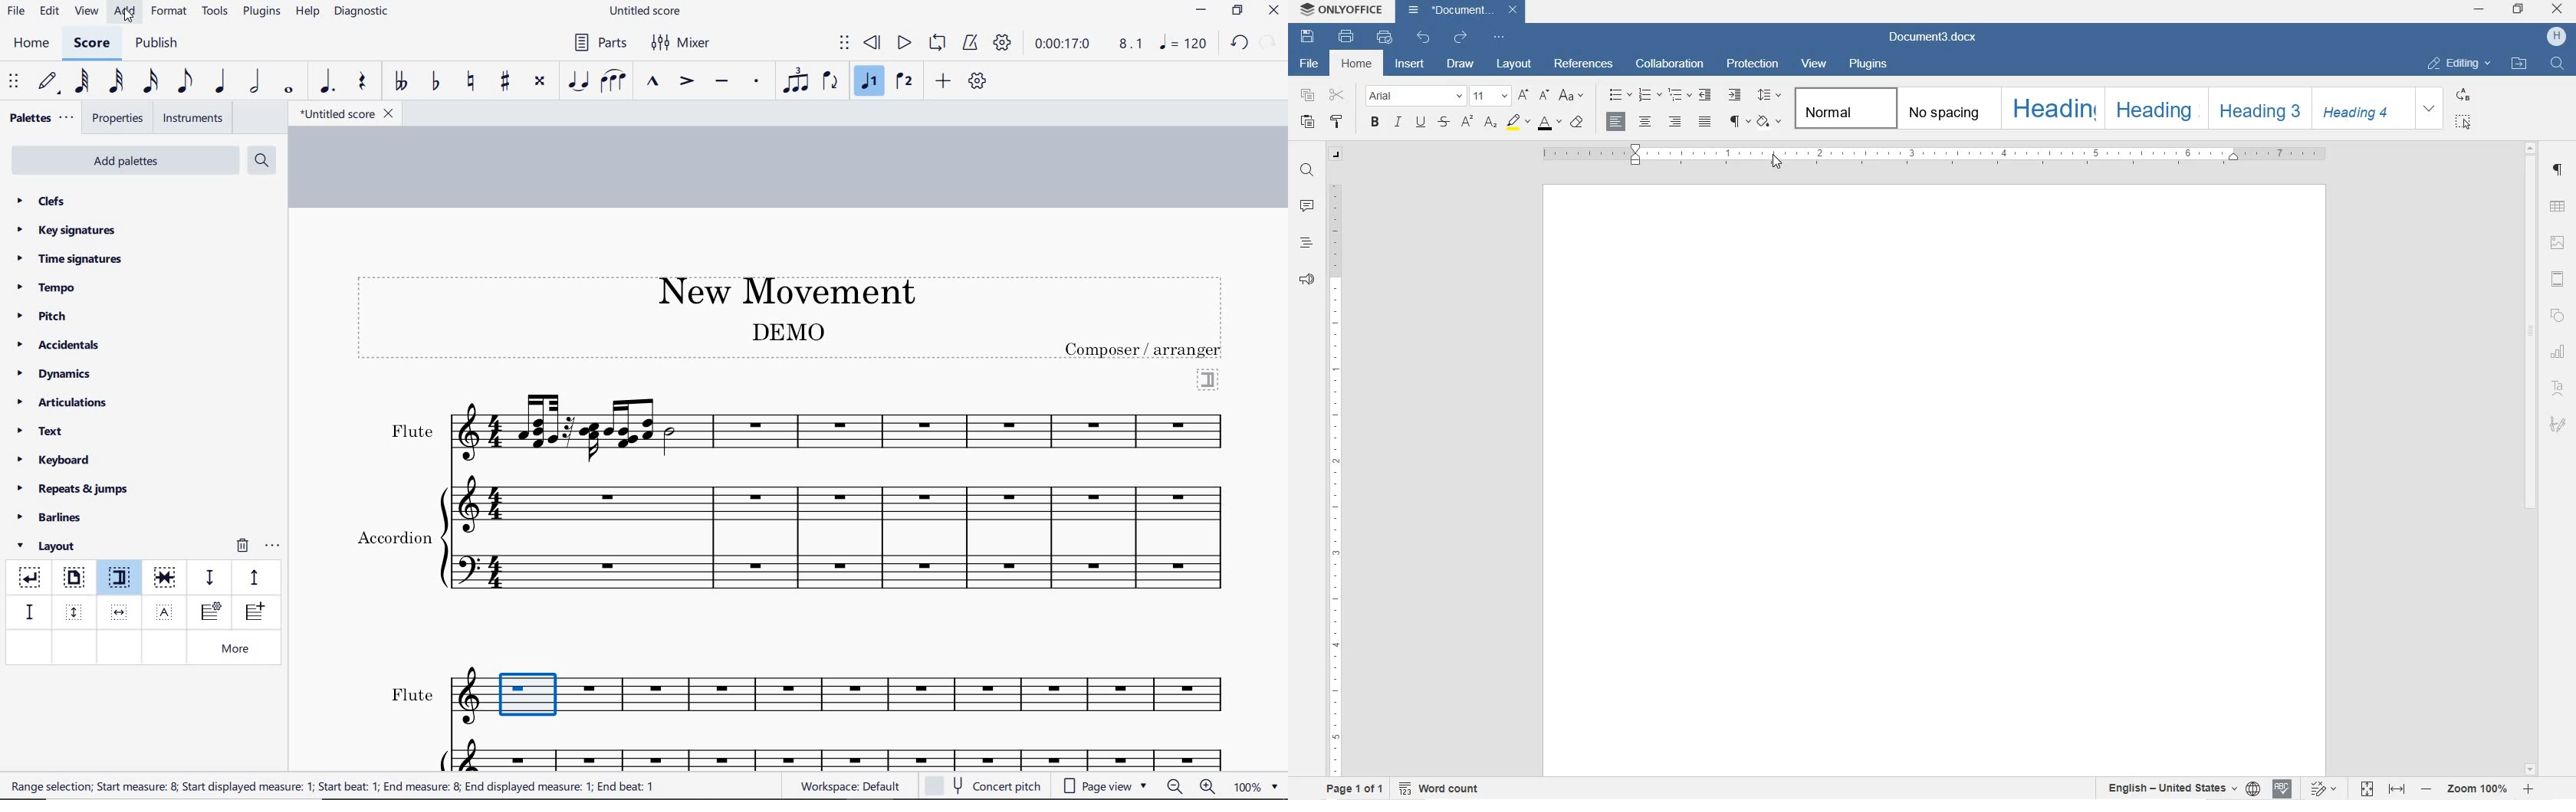  Describe the element at coordinates (209, 578) in the screenshot. I see `staff spacer sown` at that location.